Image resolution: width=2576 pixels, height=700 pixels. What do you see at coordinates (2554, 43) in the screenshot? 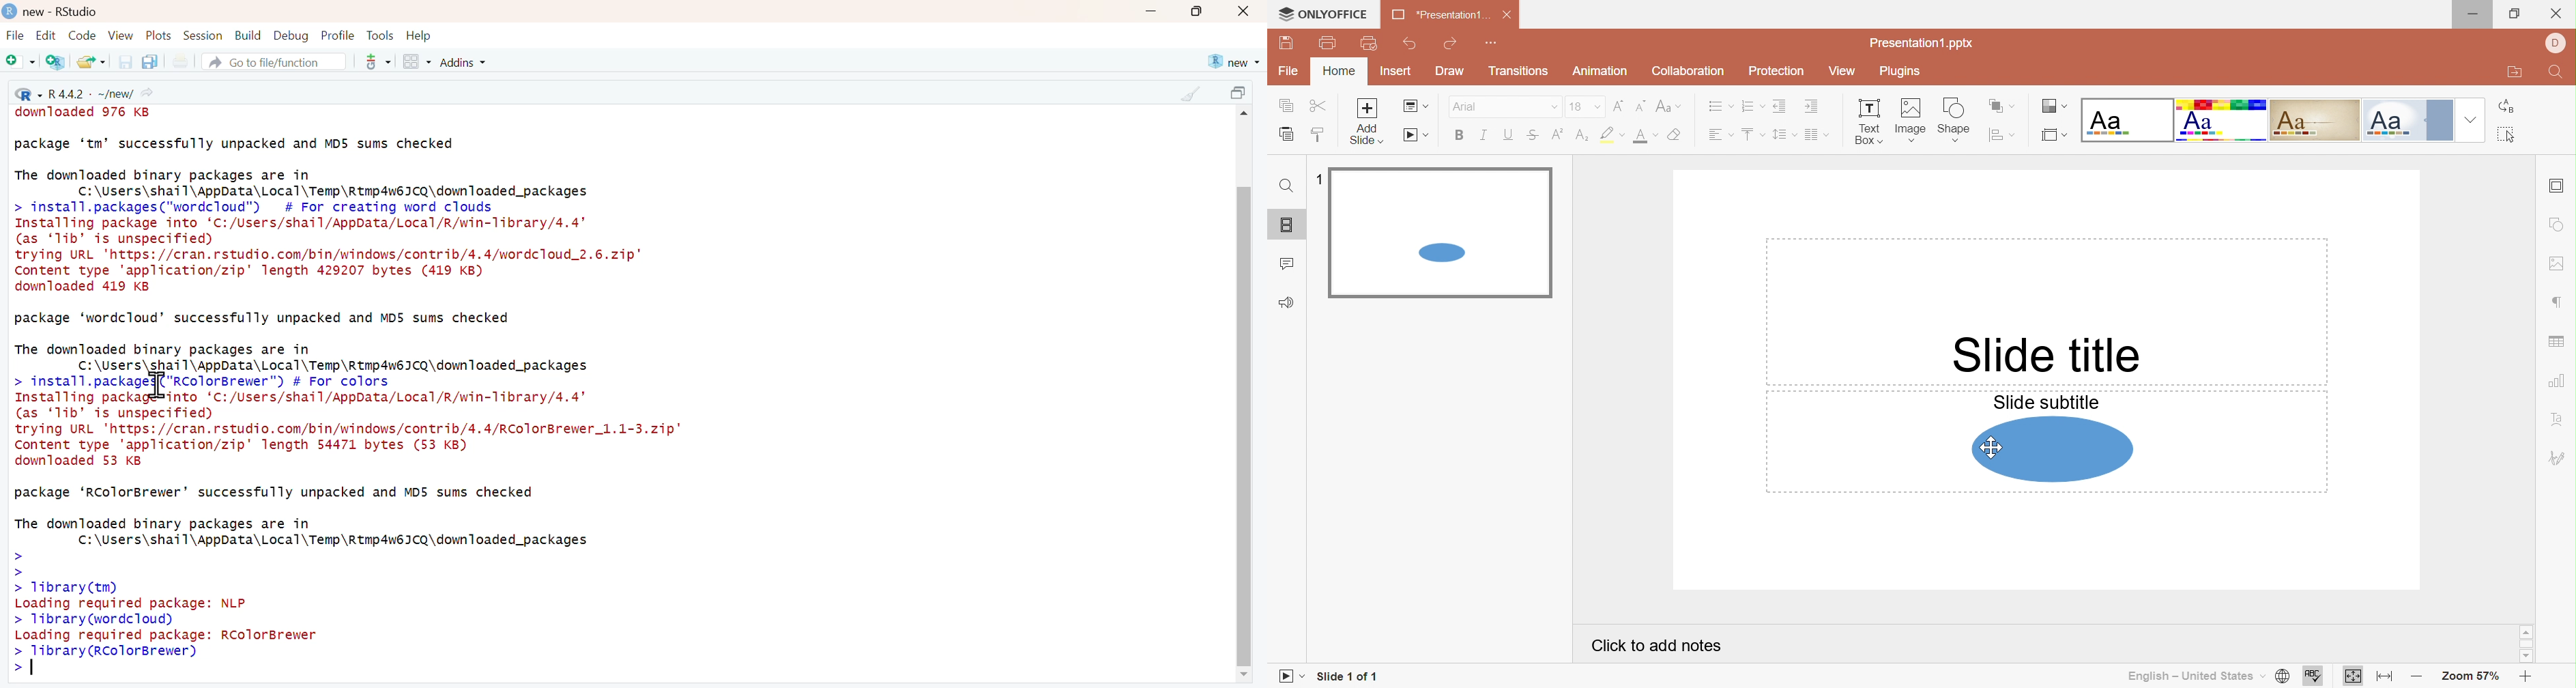
I see `User` at bounding box center [2554, 43].